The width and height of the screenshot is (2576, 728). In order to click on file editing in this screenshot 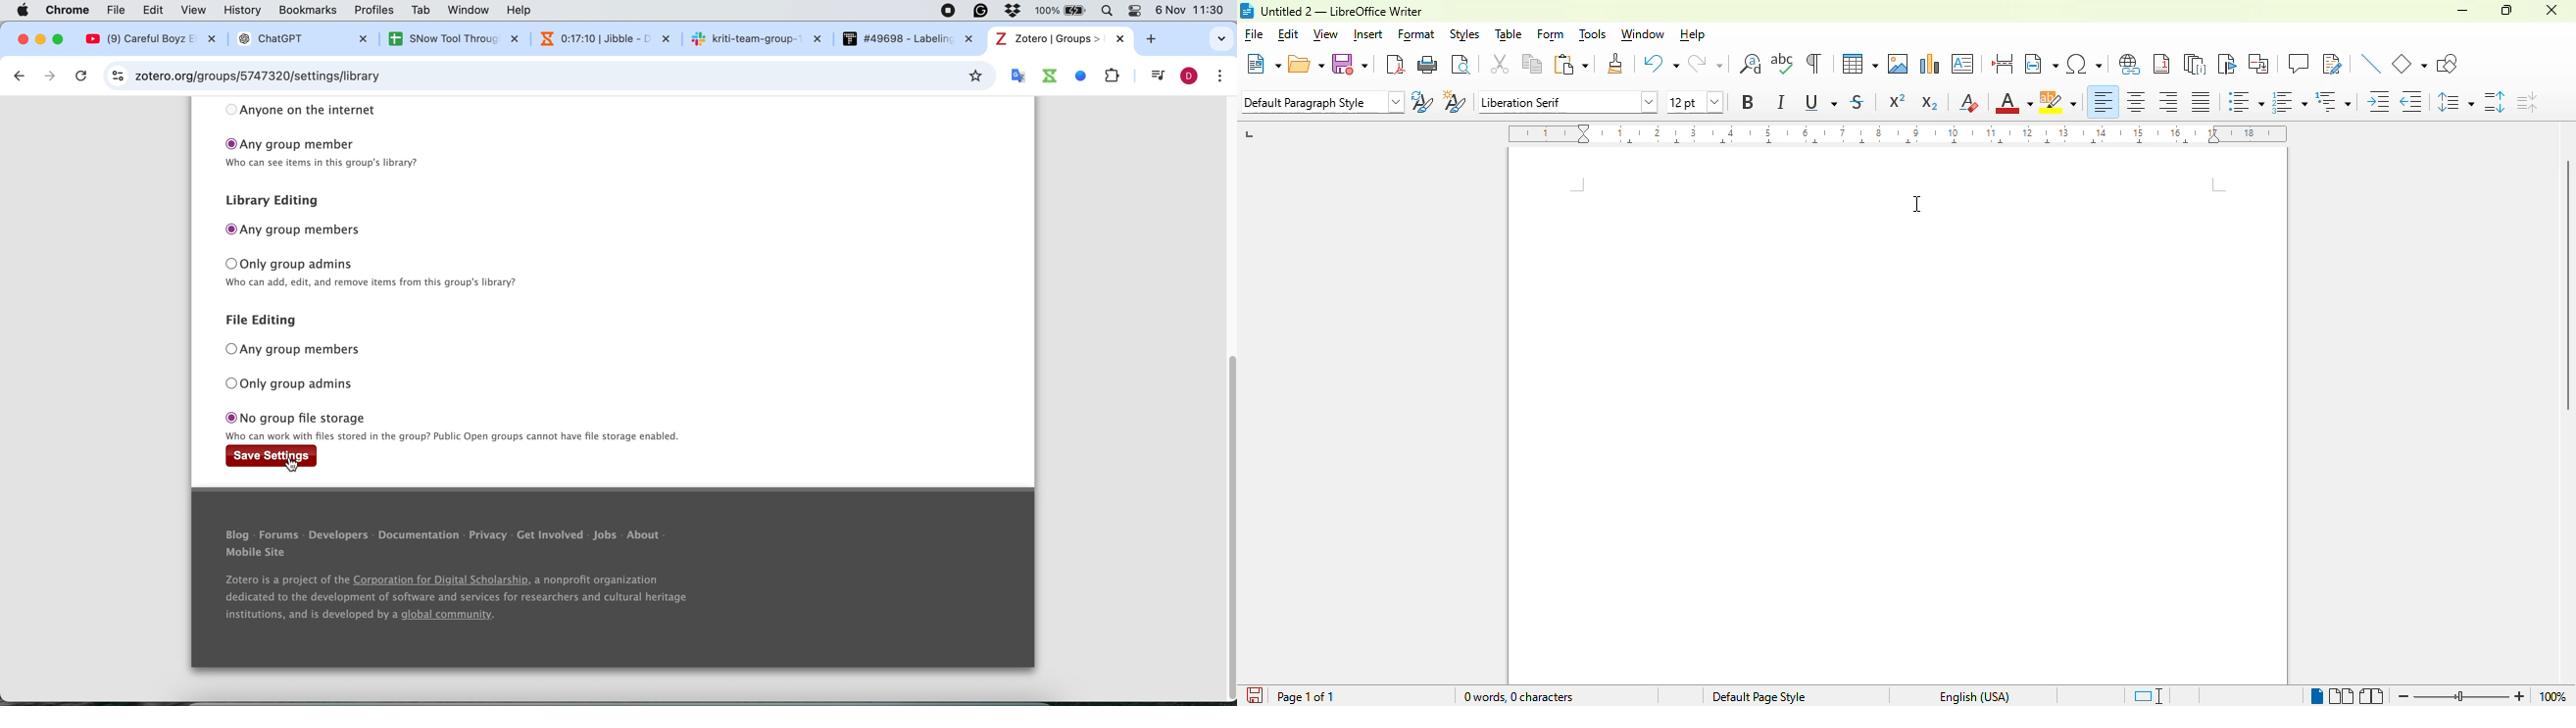, I will do `click(258, 318)`.